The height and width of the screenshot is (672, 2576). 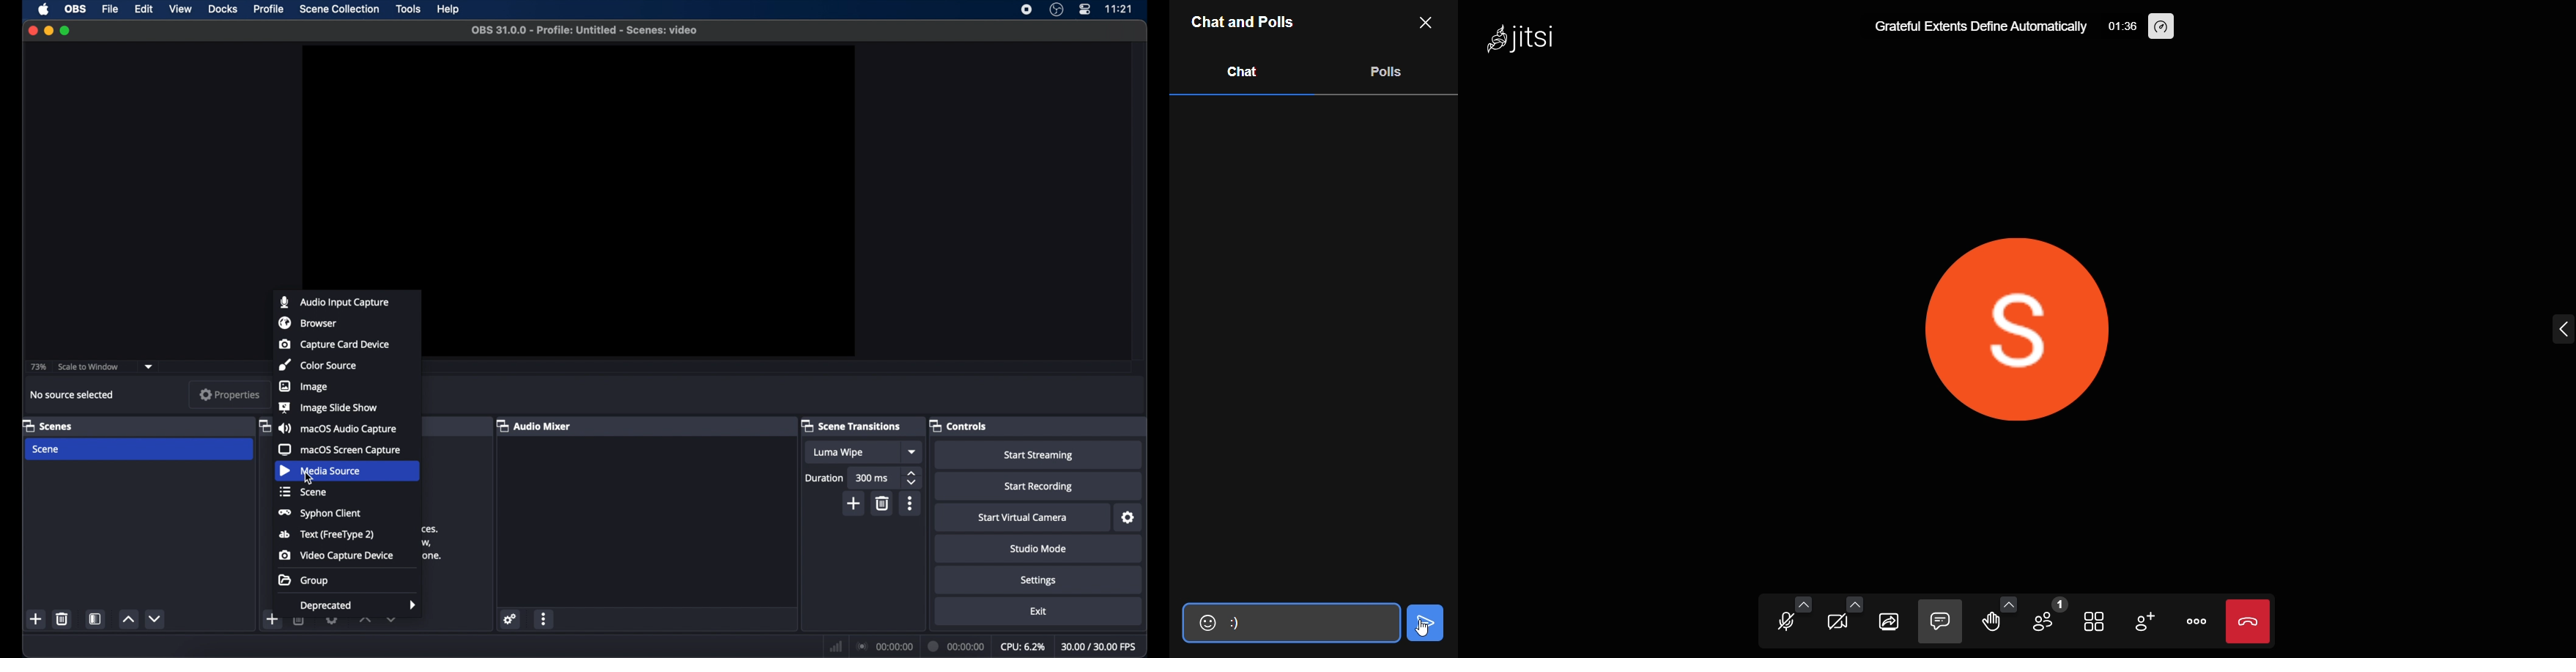 What do you see at coordinates (43, 9) in the screenshot?
I see `apple icon` at bounding box center [43, 9].